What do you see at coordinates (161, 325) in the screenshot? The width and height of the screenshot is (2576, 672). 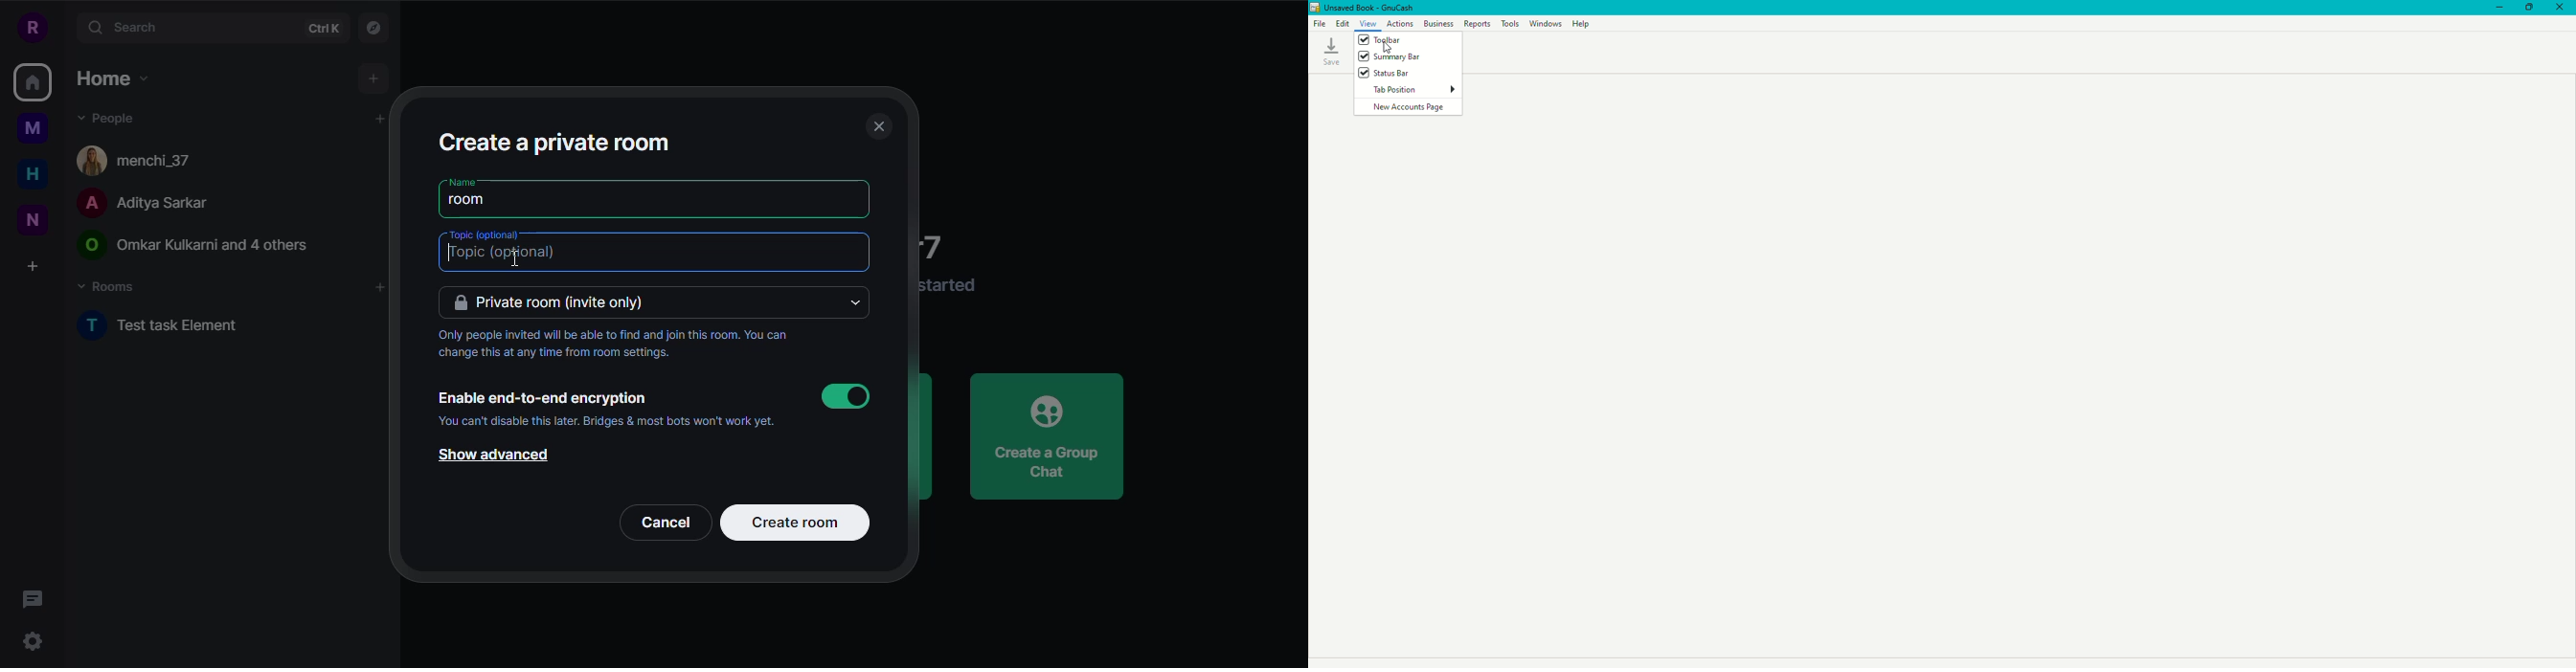 I see `test task element` at bounding box center [161, 325].